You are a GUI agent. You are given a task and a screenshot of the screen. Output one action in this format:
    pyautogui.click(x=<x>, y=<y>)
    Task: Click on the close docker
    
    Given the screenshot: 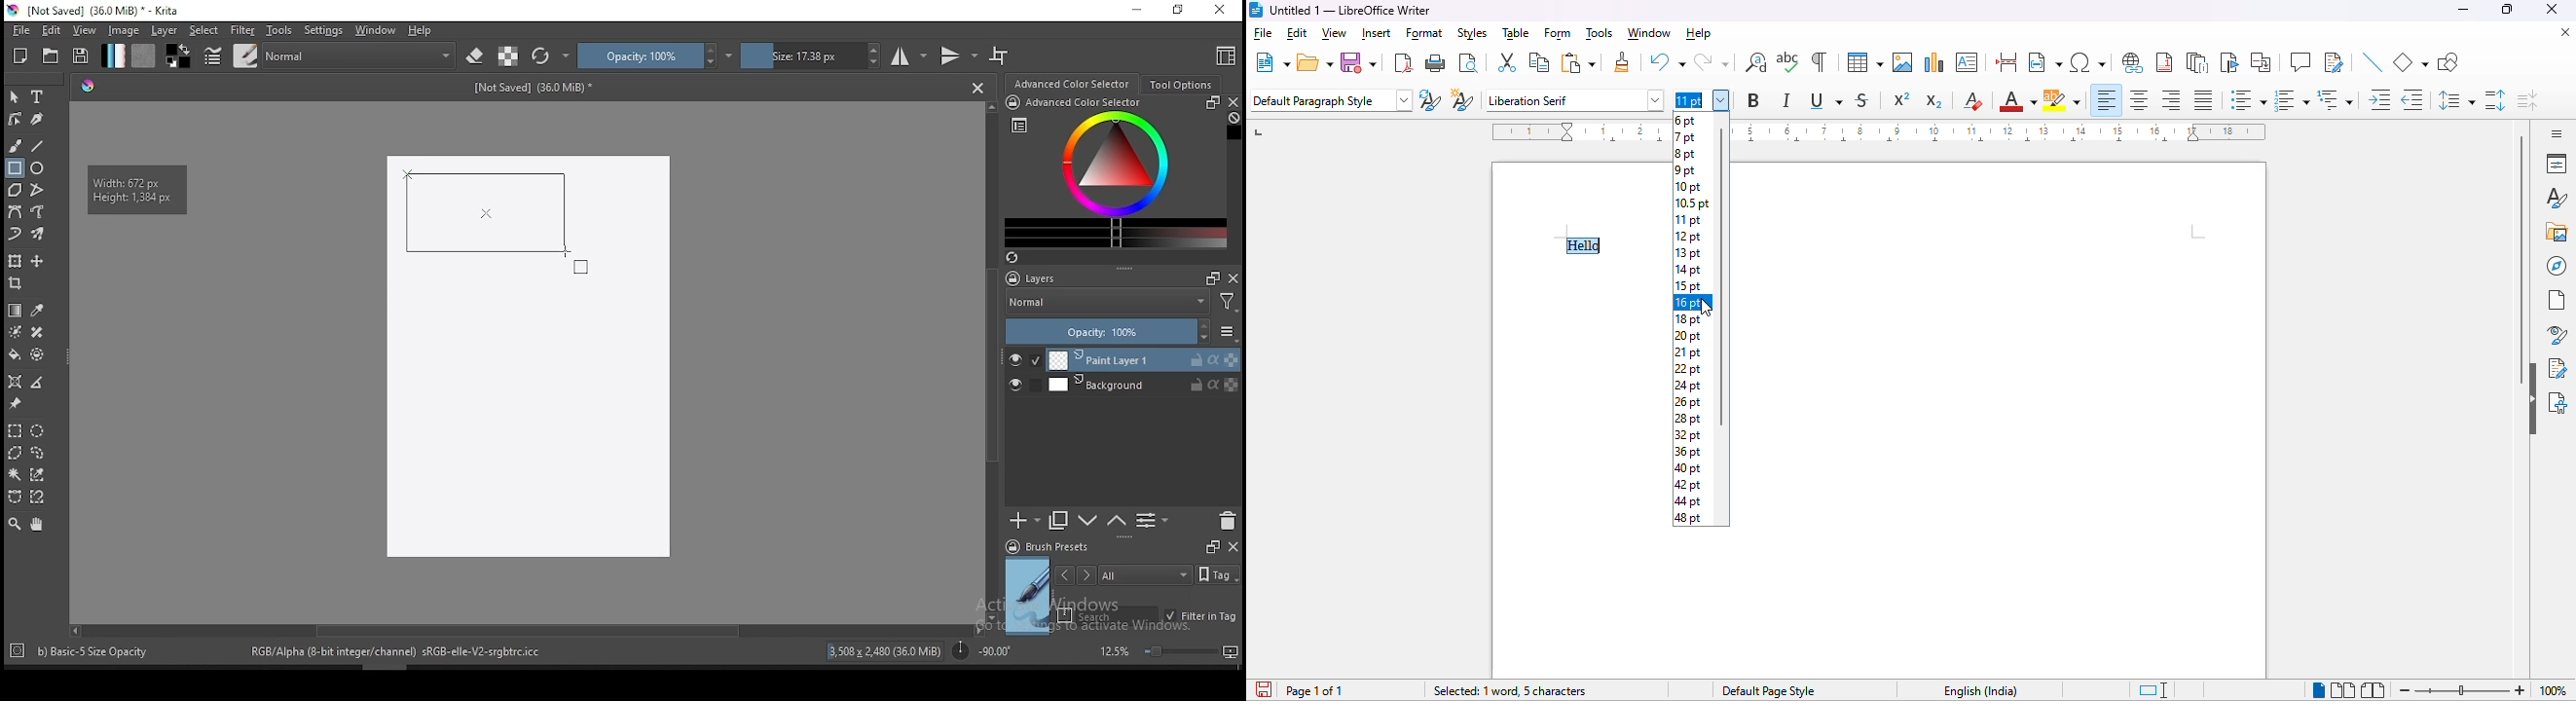 What is the action you would take?
    pyautogui.click(x=1233, y=545)
    